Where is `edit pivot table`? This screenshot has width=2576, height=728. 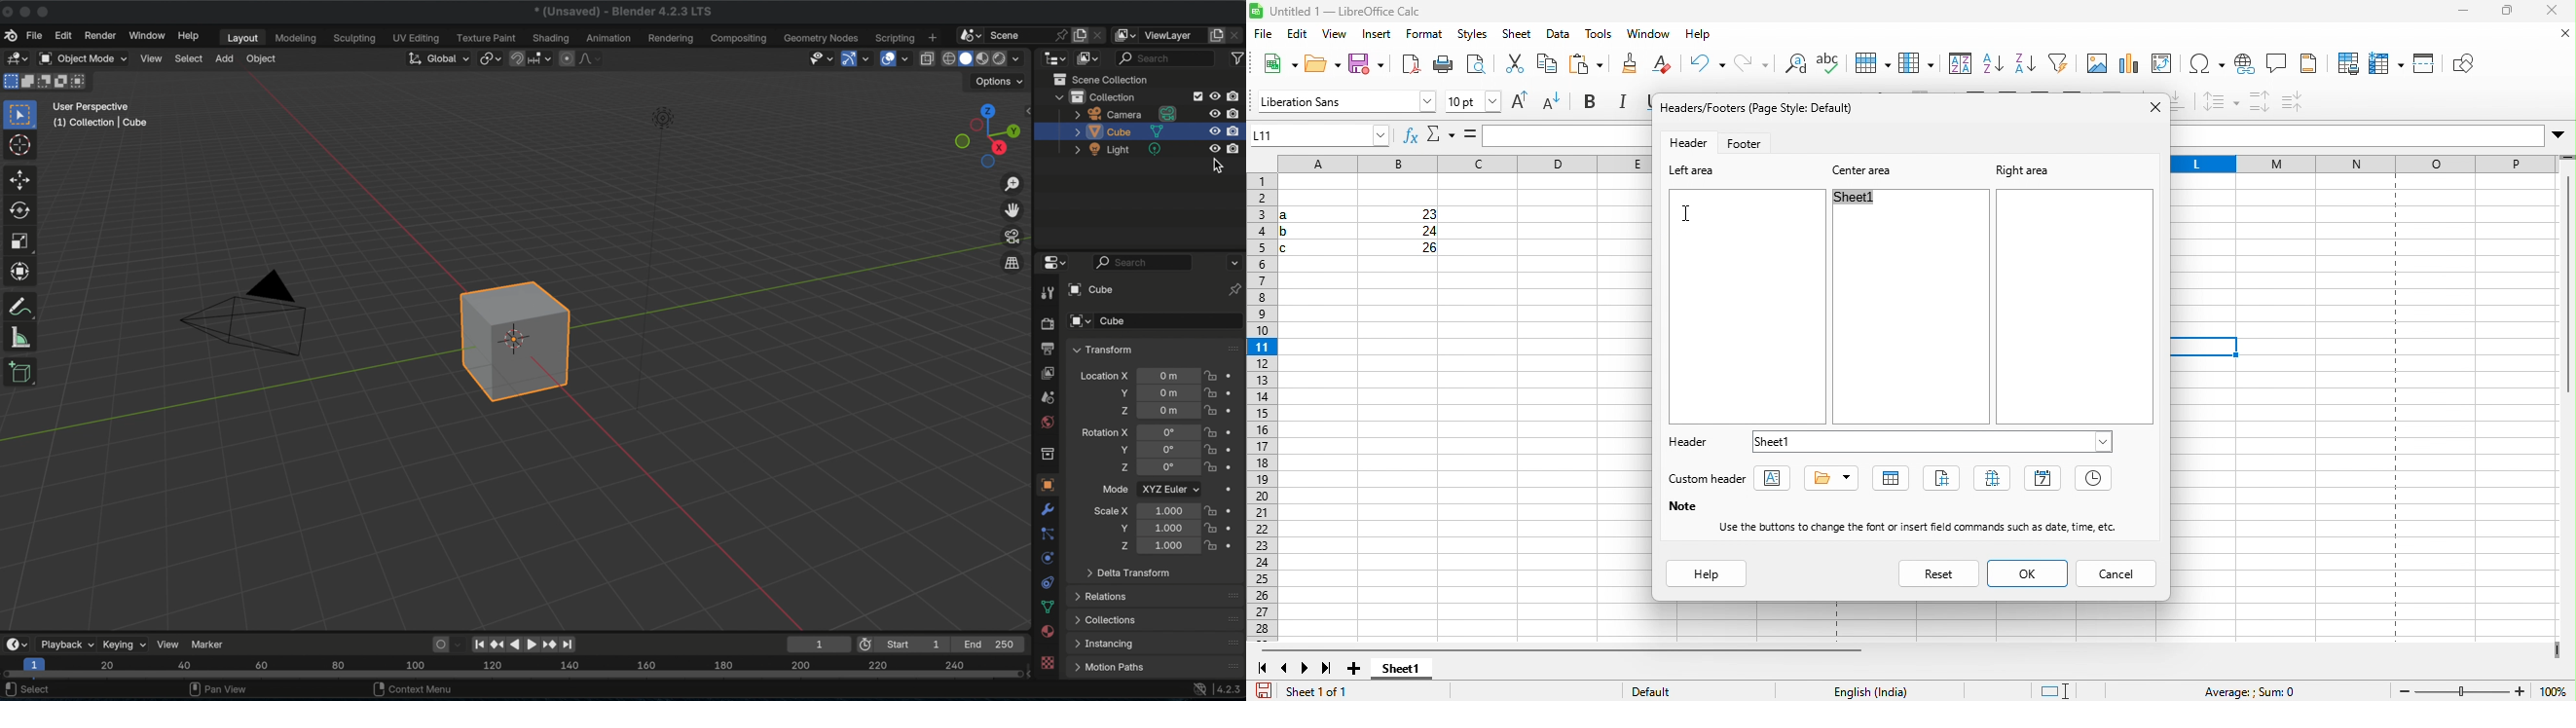 edit pivot table is located at coordinates (2167, 64).